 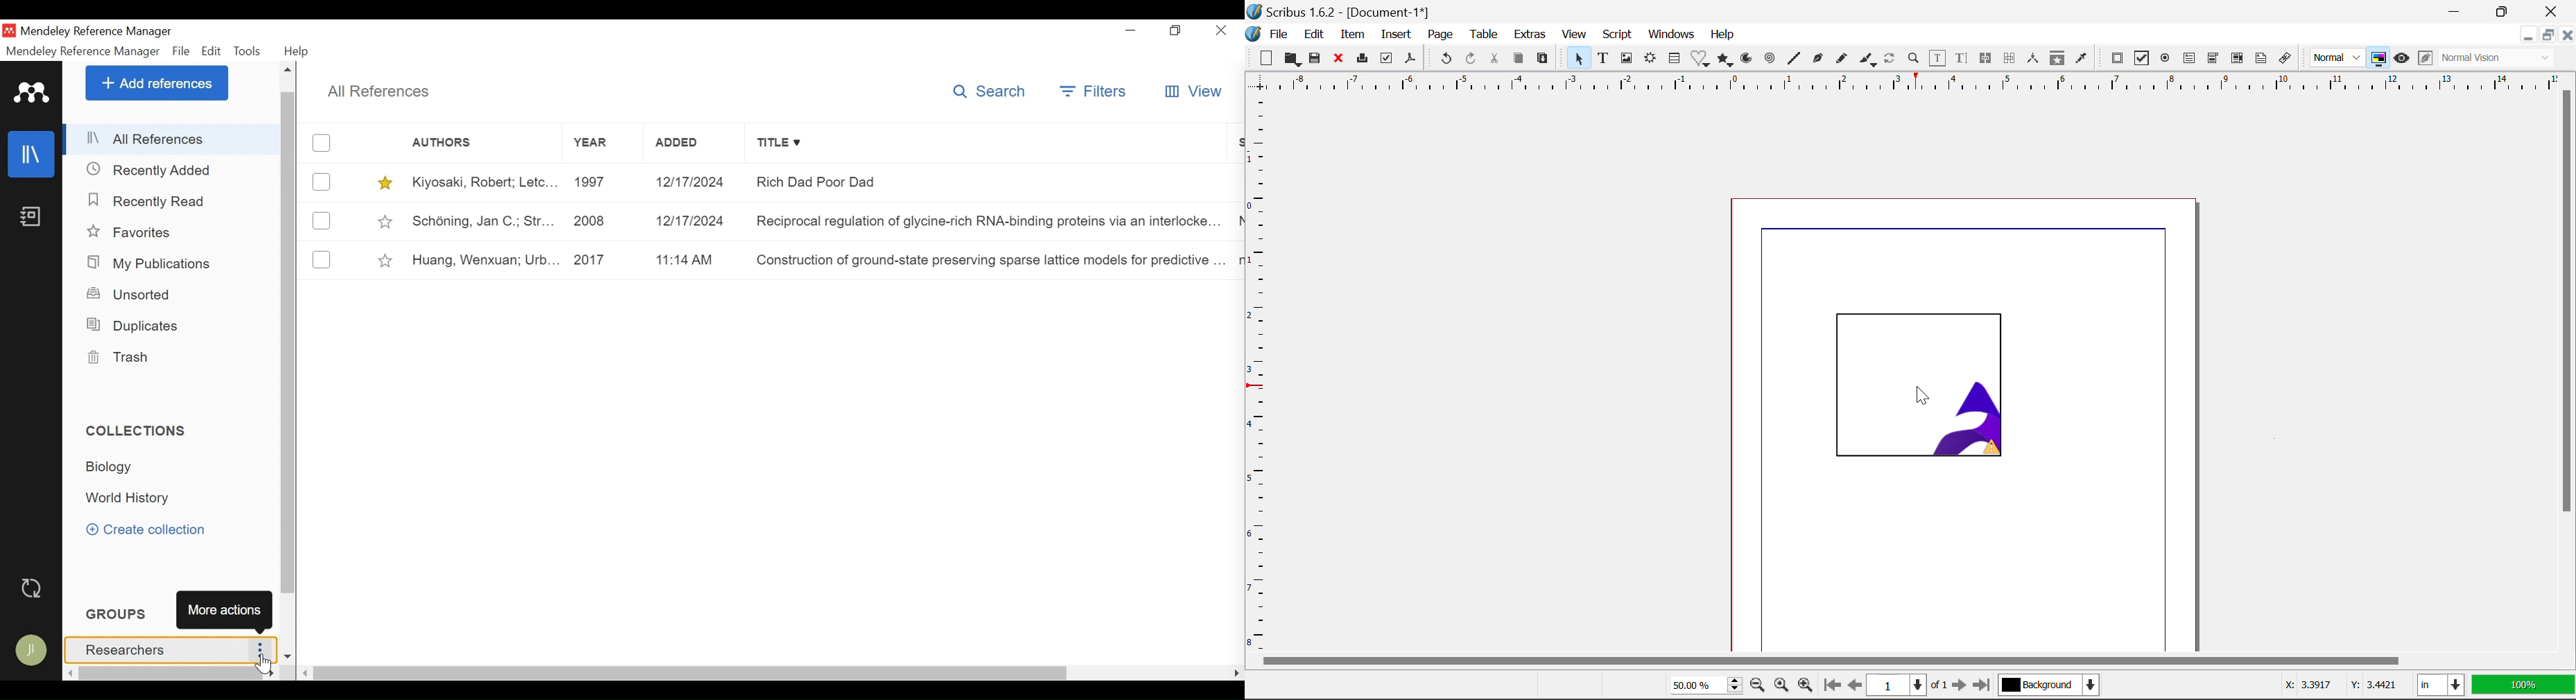 I want to click on Horizontal Scroll Bar, so click(x=1908, y=663).